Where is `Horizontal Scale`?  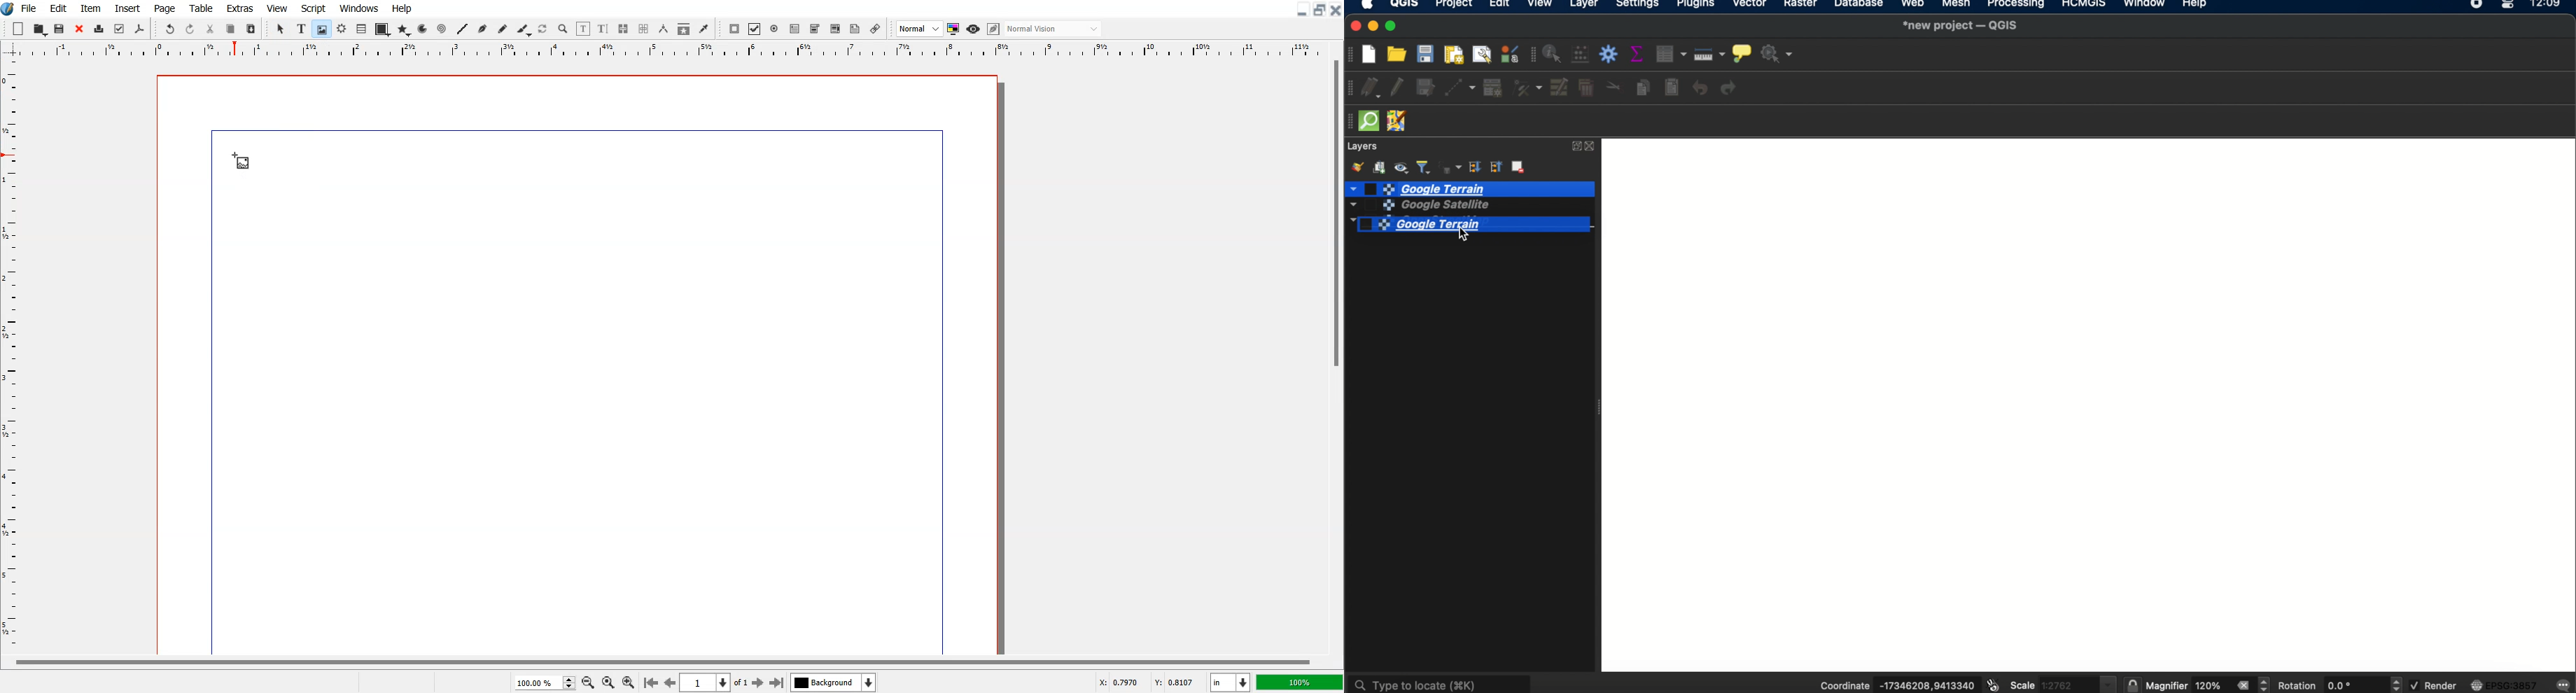
Horizontal Scale is located at coordinates (13, 356).